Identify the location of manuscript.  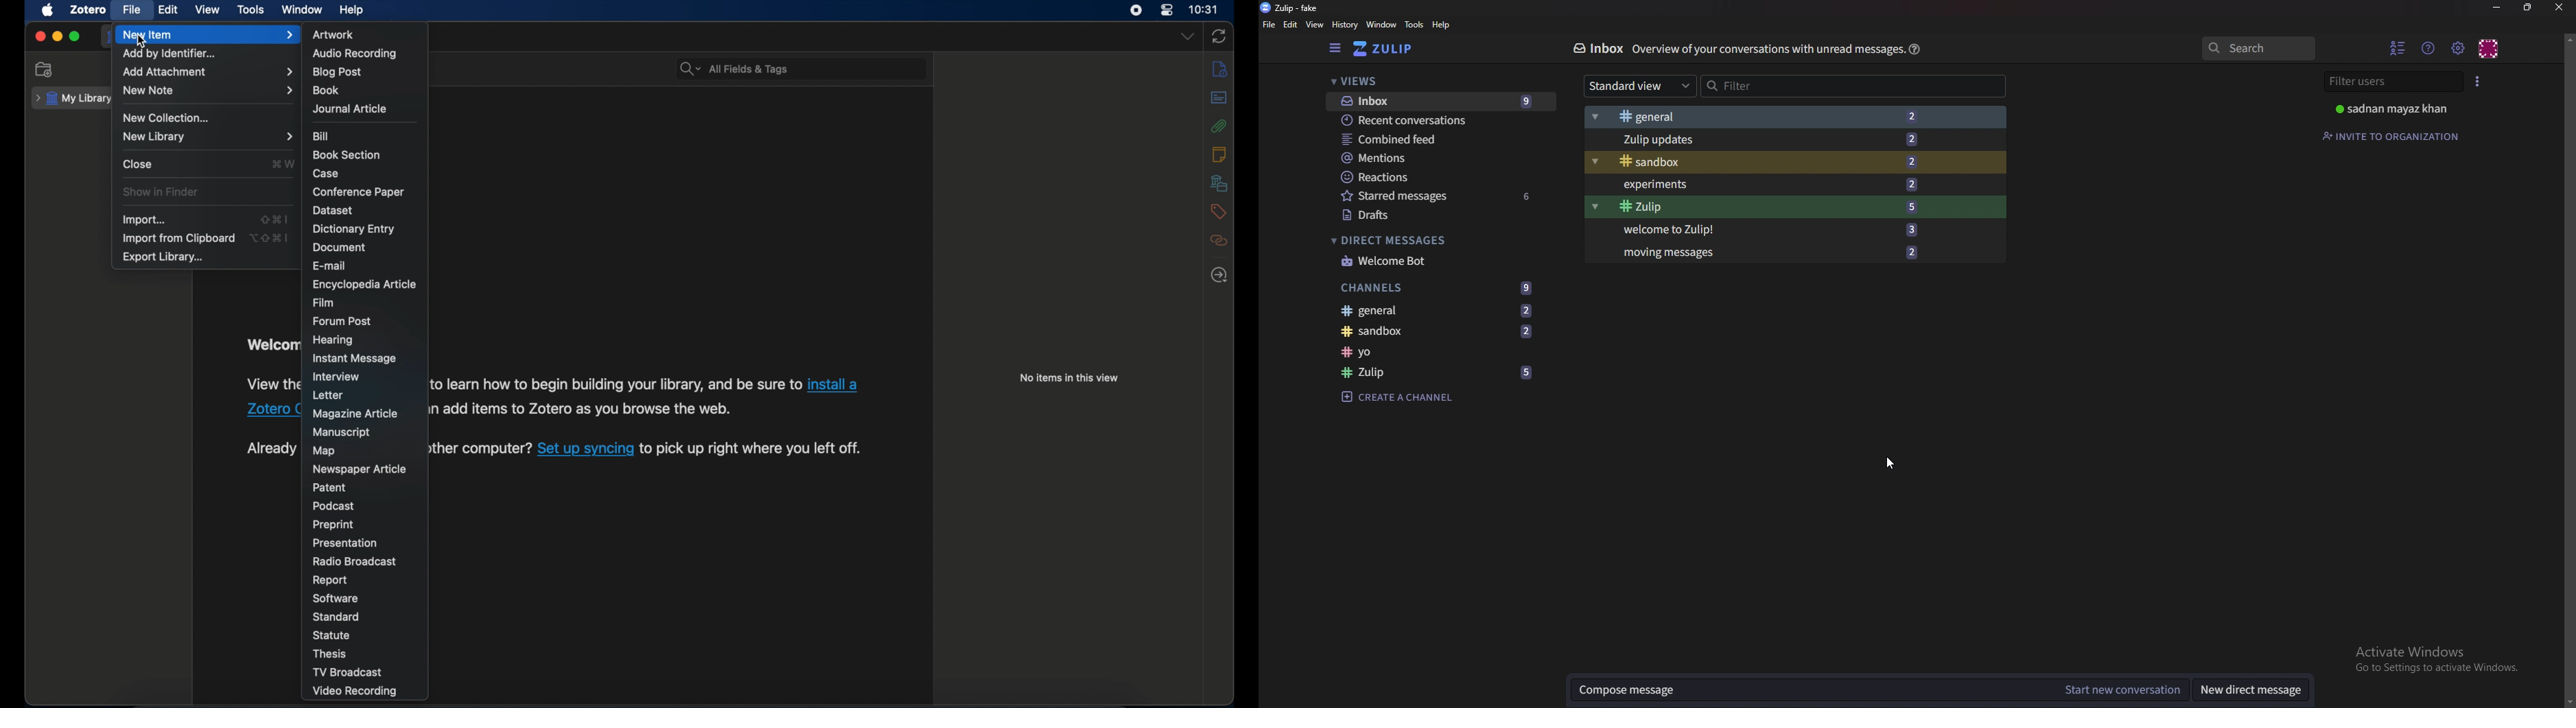
(342, 433).